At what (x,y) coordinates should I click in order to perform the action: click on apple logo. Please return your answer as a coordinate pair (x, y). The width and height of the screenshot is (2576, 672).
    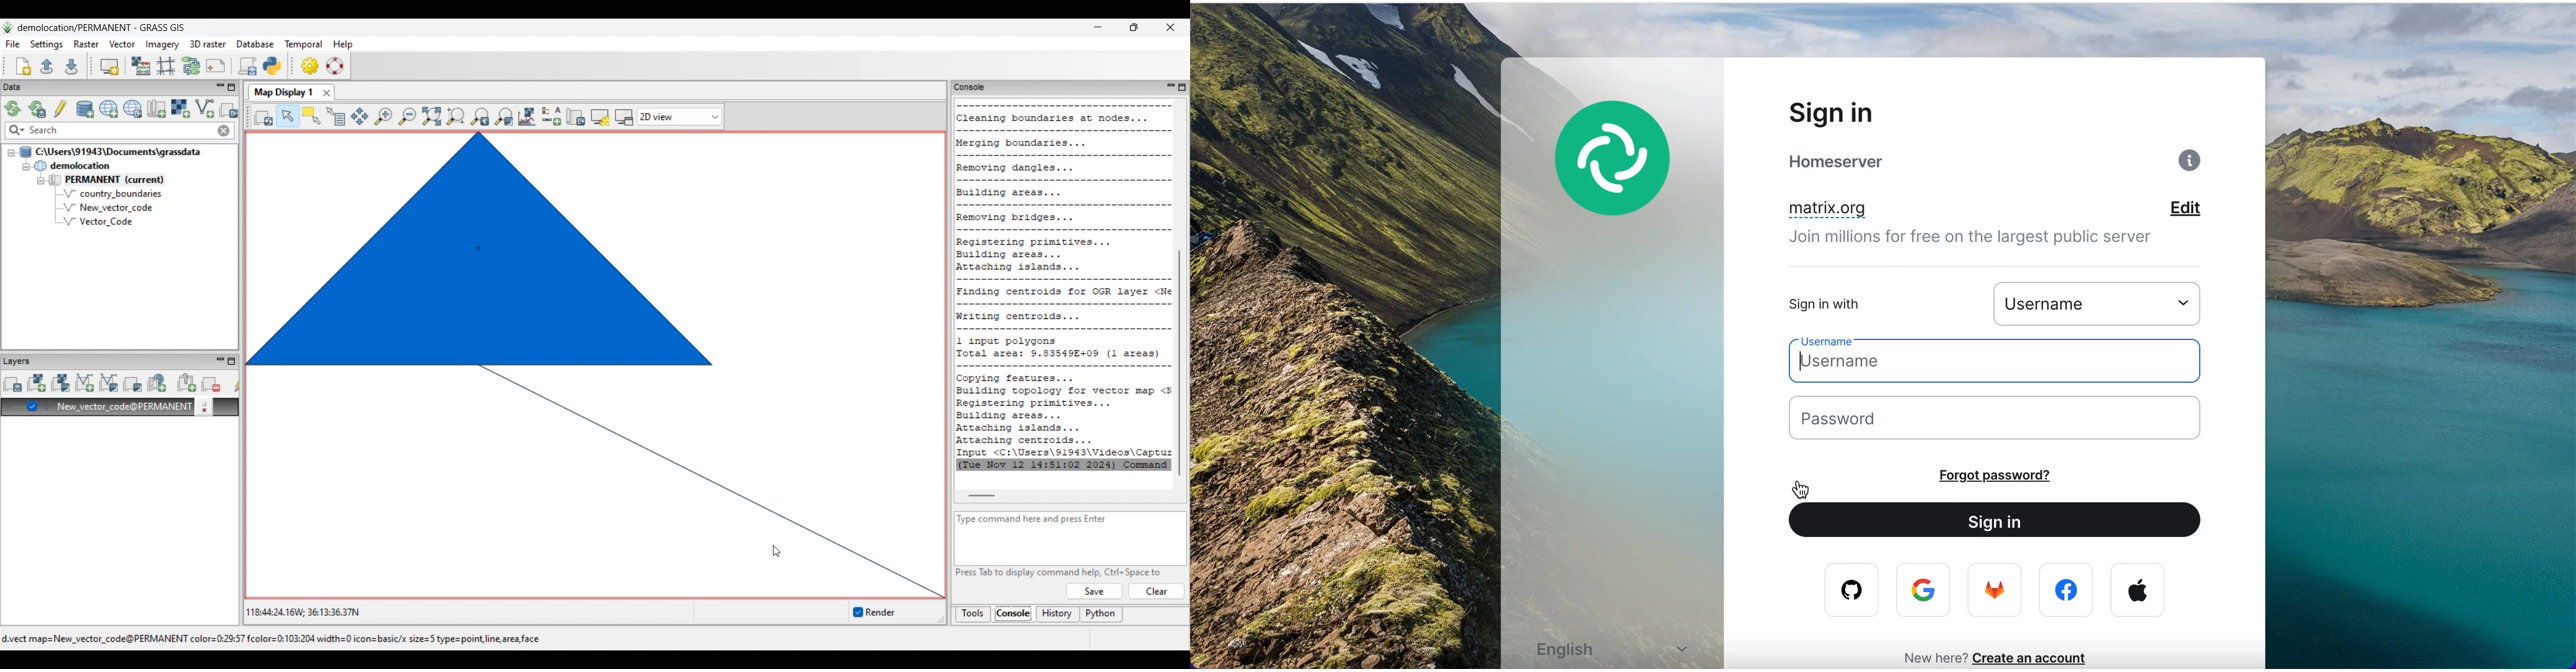
    Looking at the image, I should click on (2138, 591).